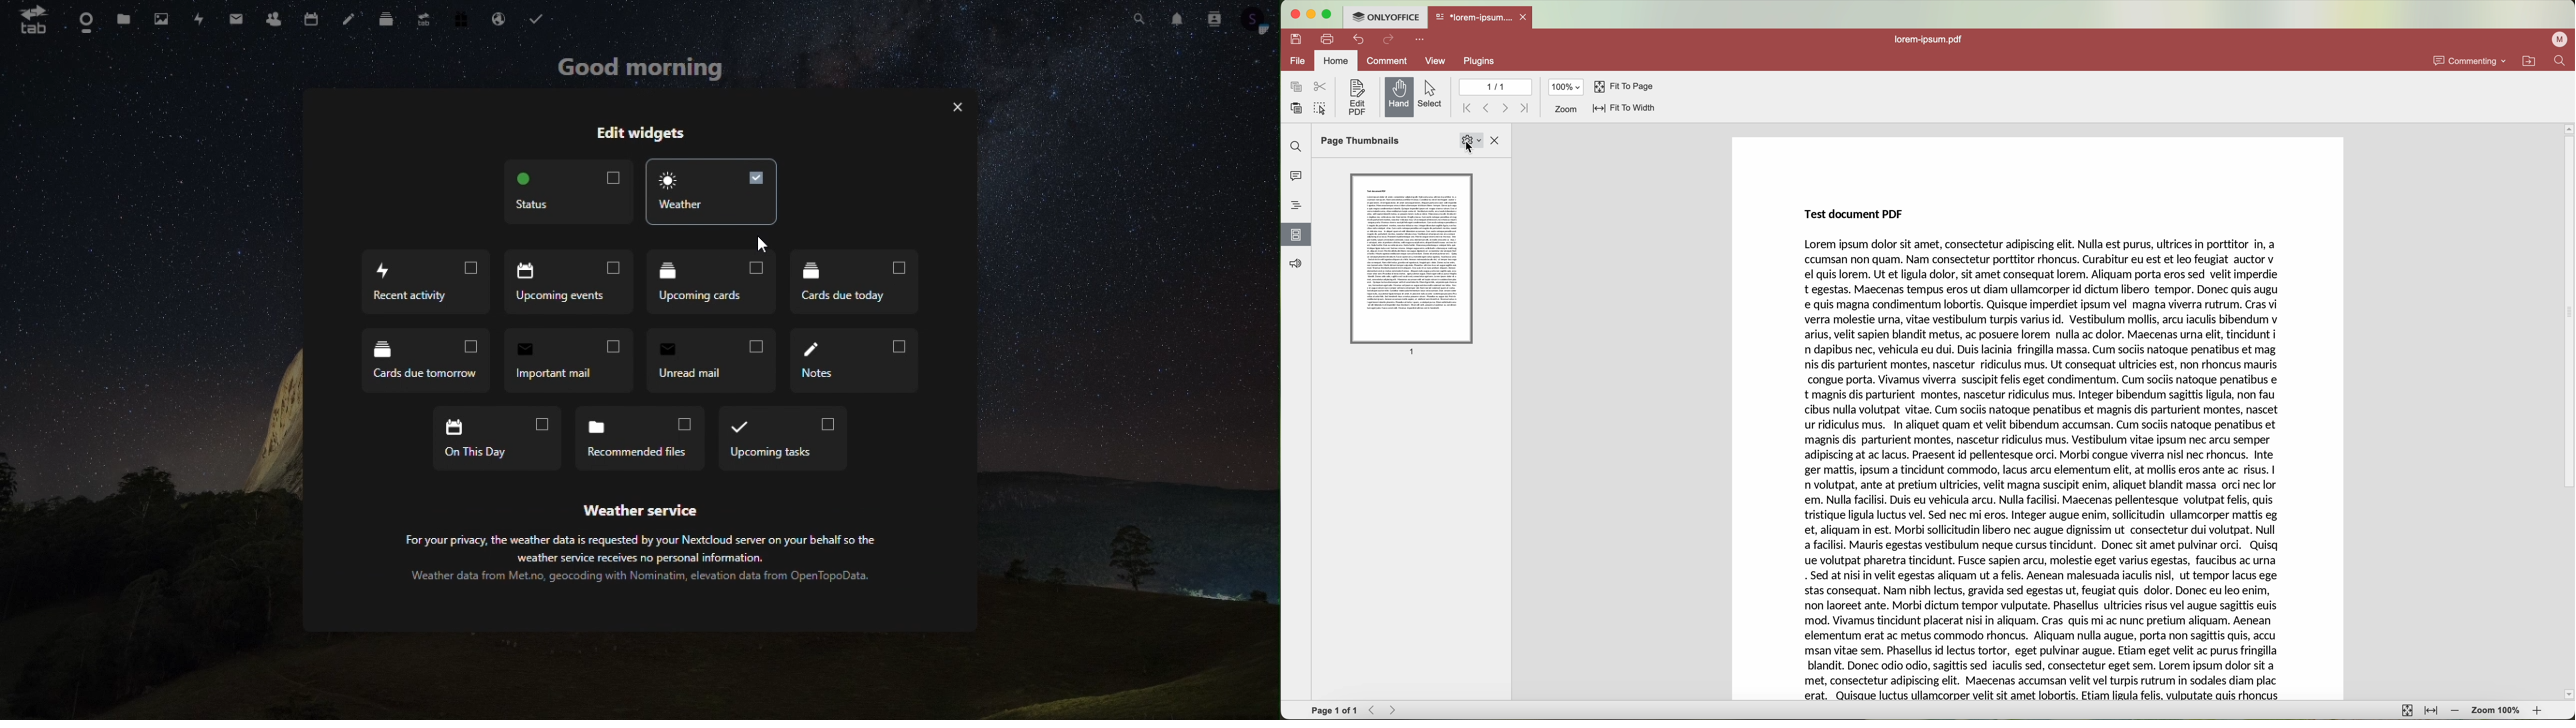 This screenshot has width=2576, height=728. Describe the element at coordinates (1526, 17) in the screenshot. I see `close` at that location.